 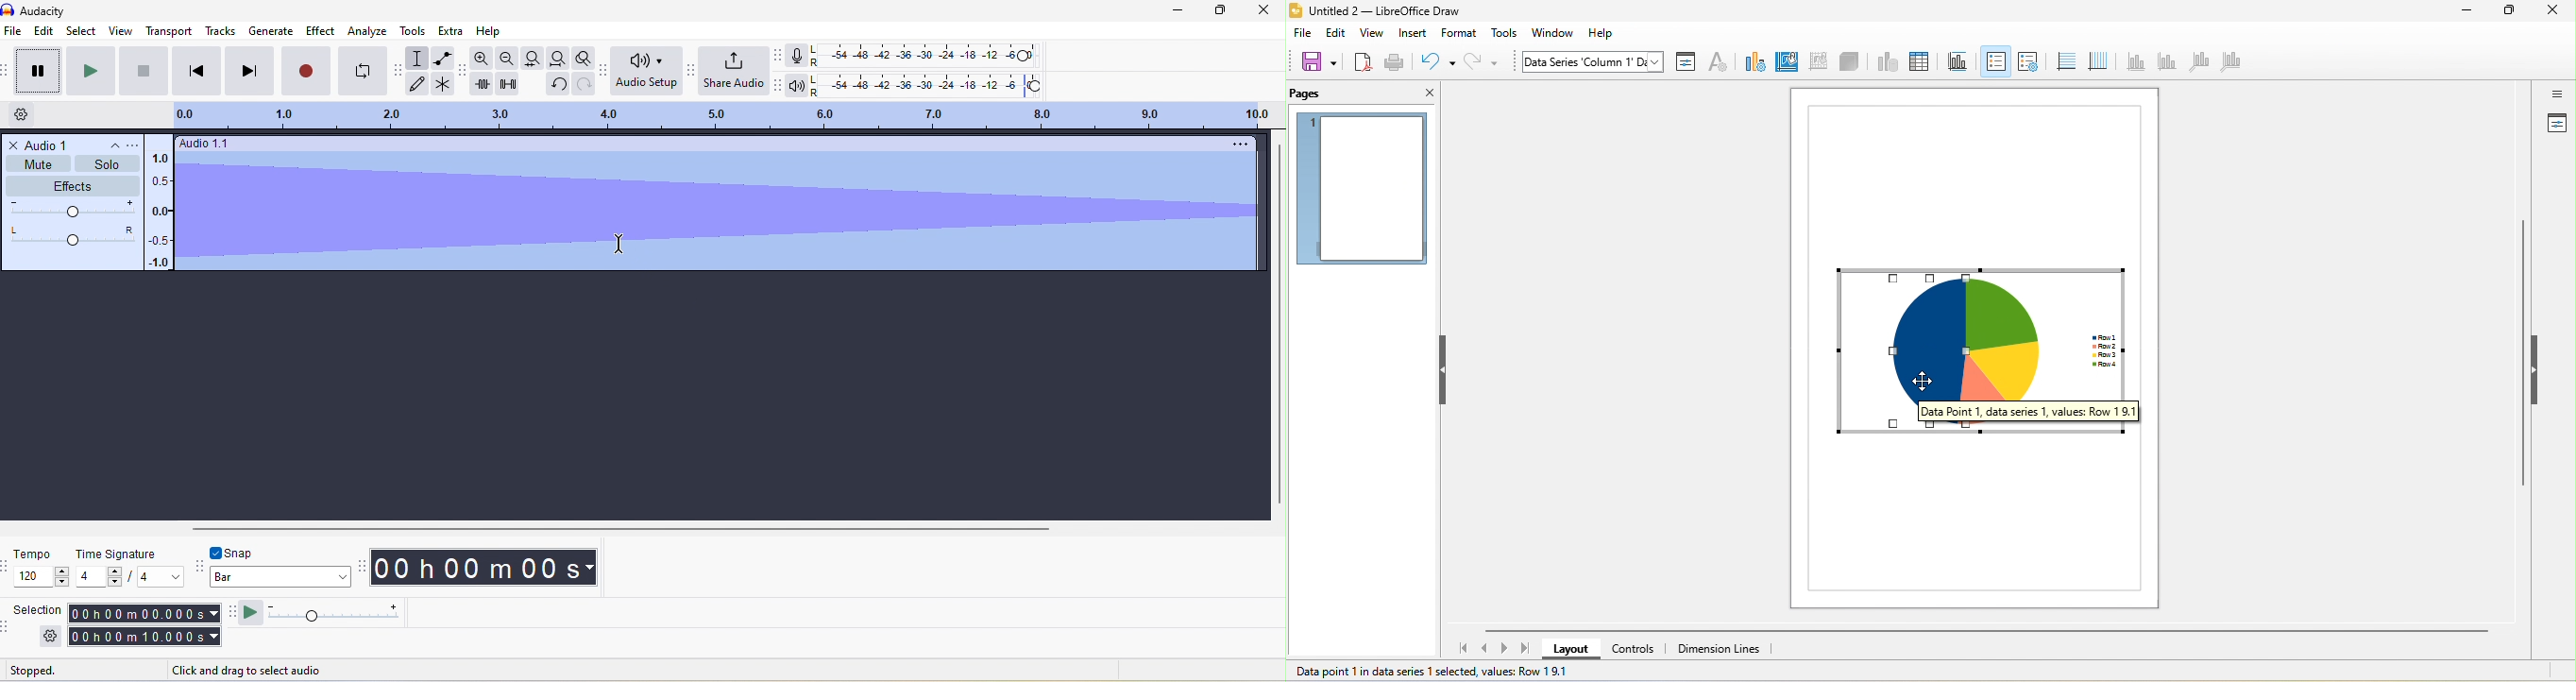 I want to click on collapse, so click(x=108, y=145).